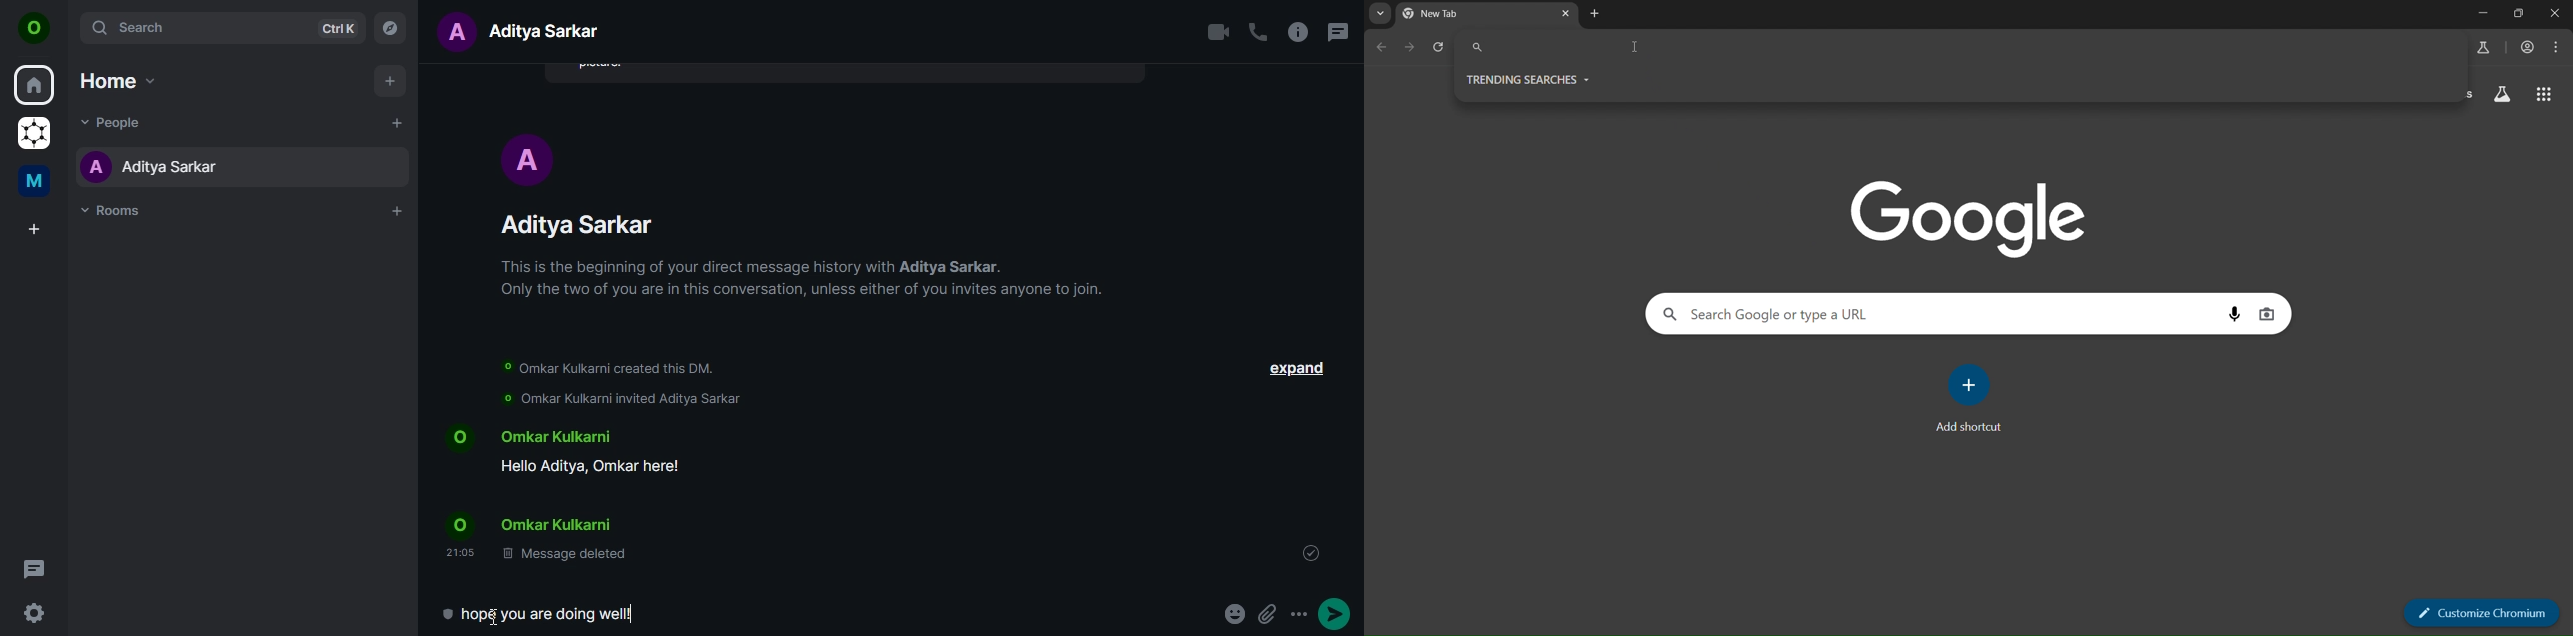 Image resolution: width=2576 pixels, height=644 pixels. Describe the element at coordinates (34, 28) in the screenshot. I see `icon` at that location.